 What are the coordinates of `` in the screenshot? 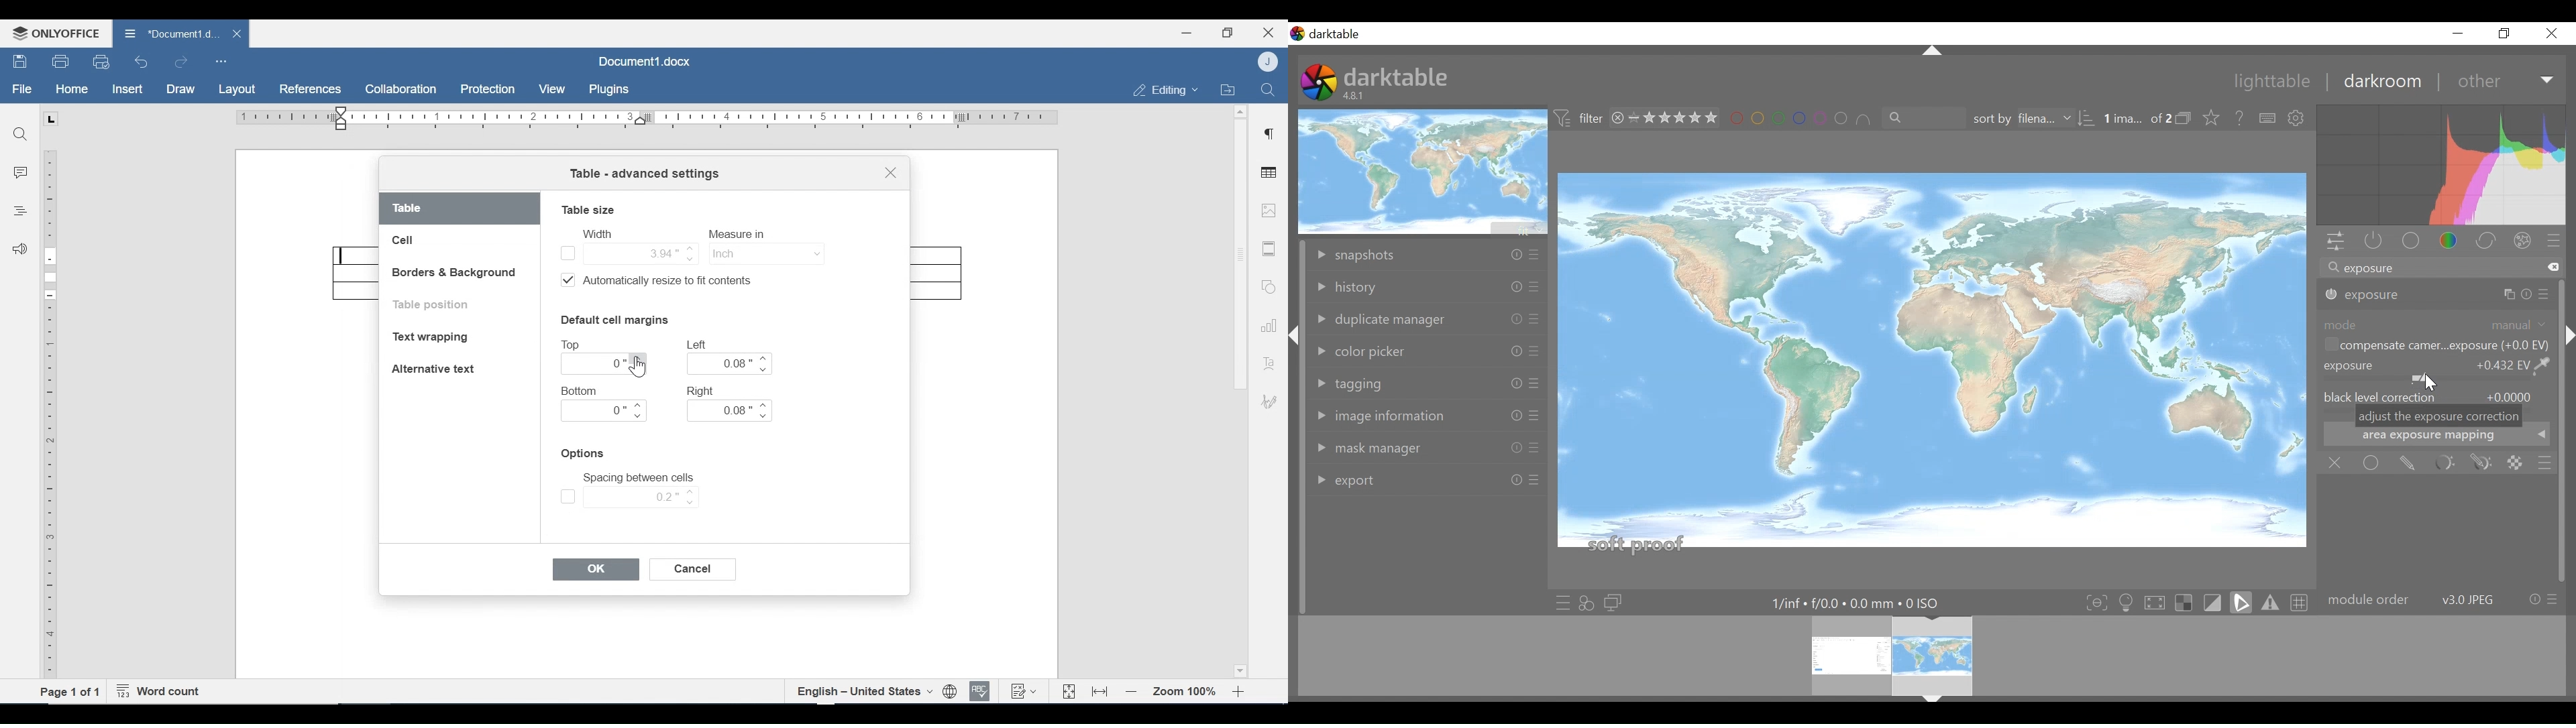 It's located at (2544, 294).